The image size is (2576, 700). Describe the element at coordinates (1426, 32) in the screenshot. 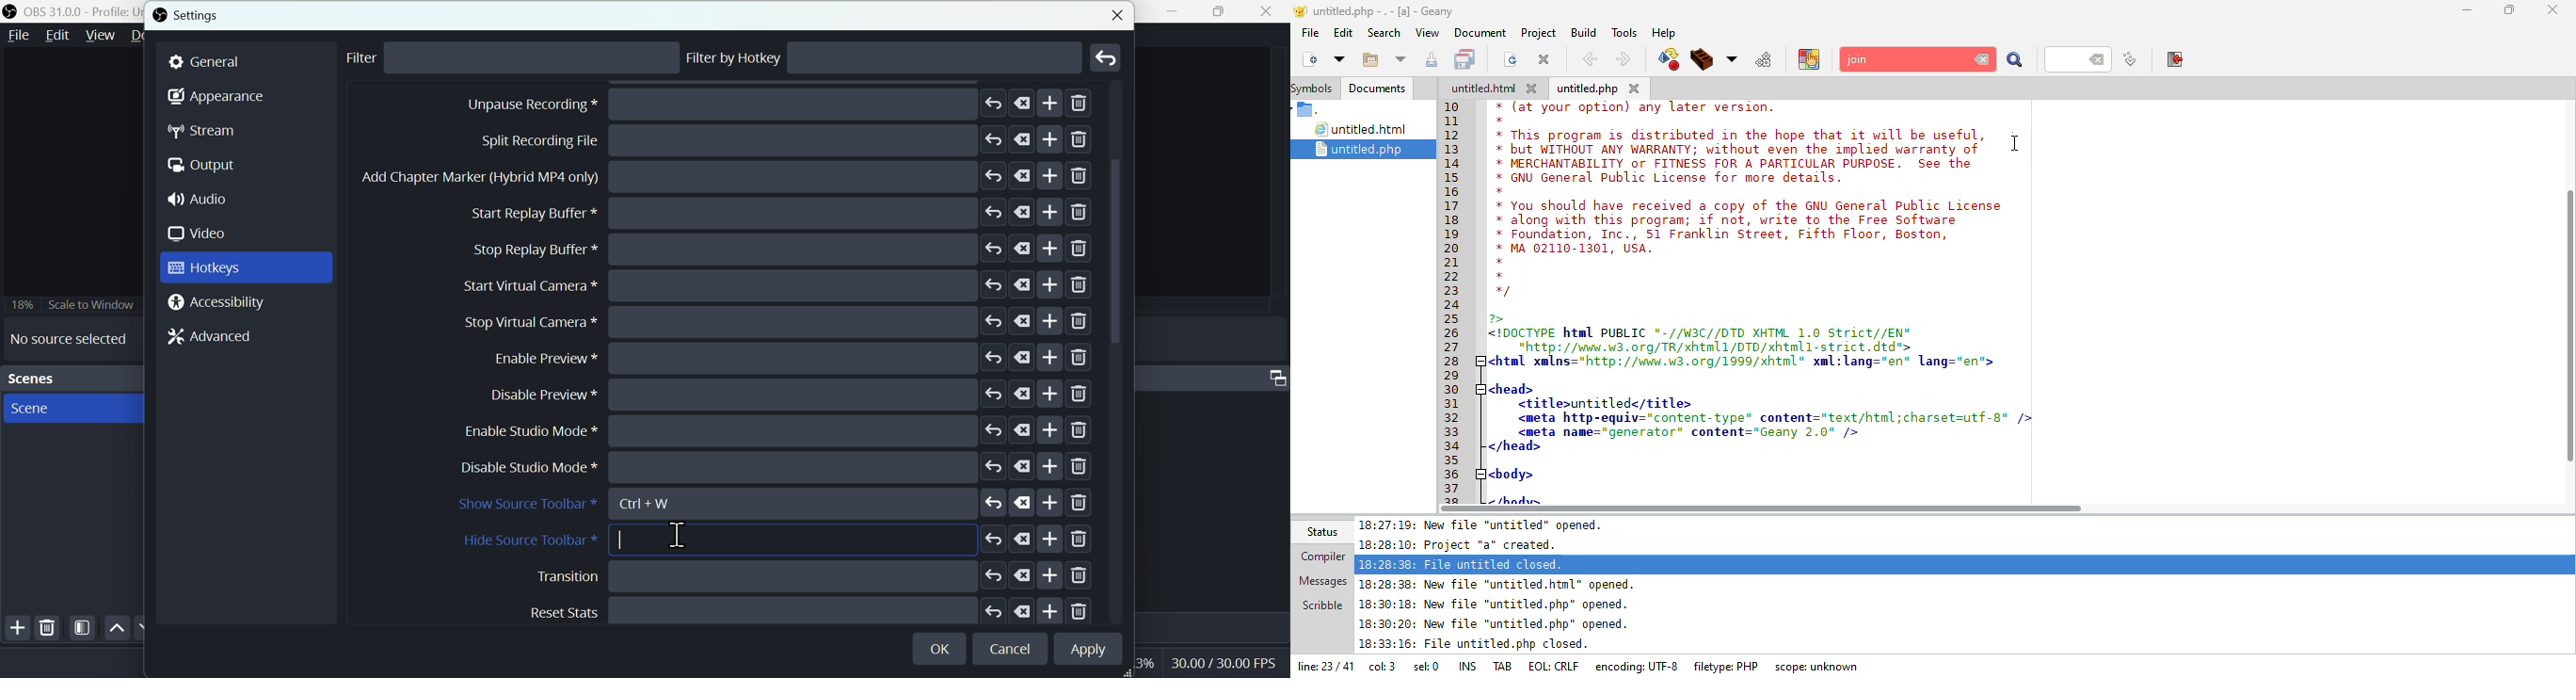

I see `view` at that location.